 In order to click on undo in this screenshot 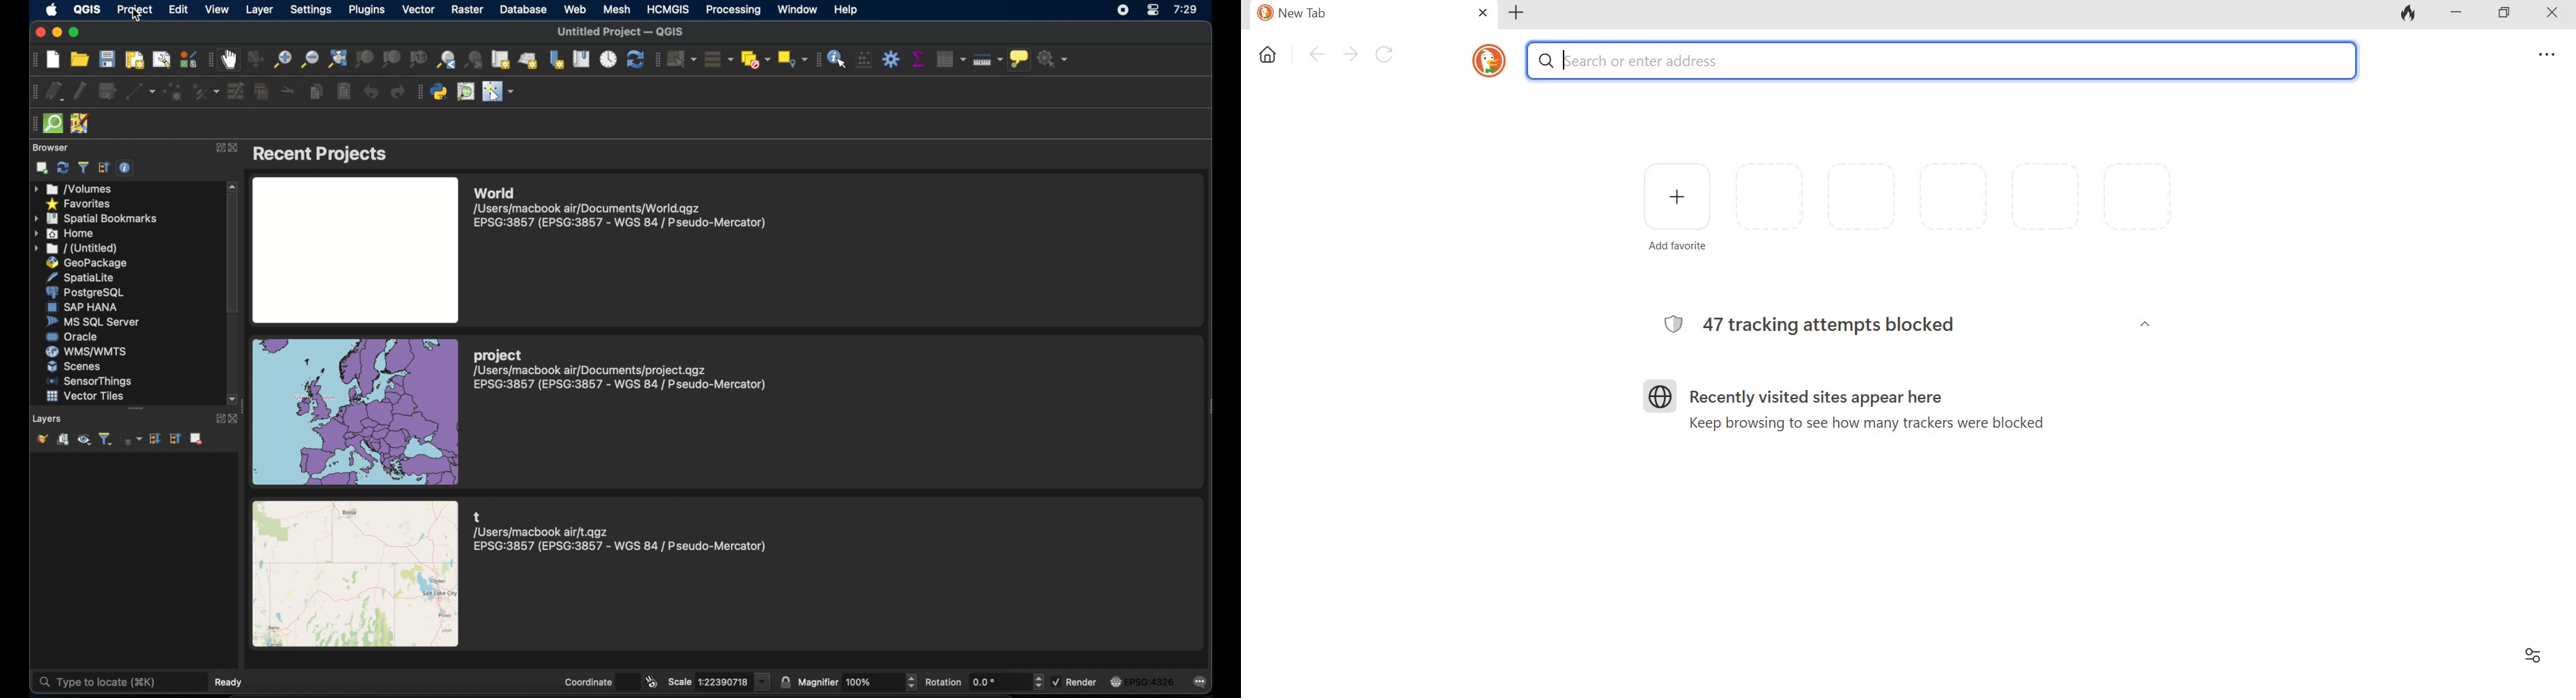, I will do `click(370, 90)`.